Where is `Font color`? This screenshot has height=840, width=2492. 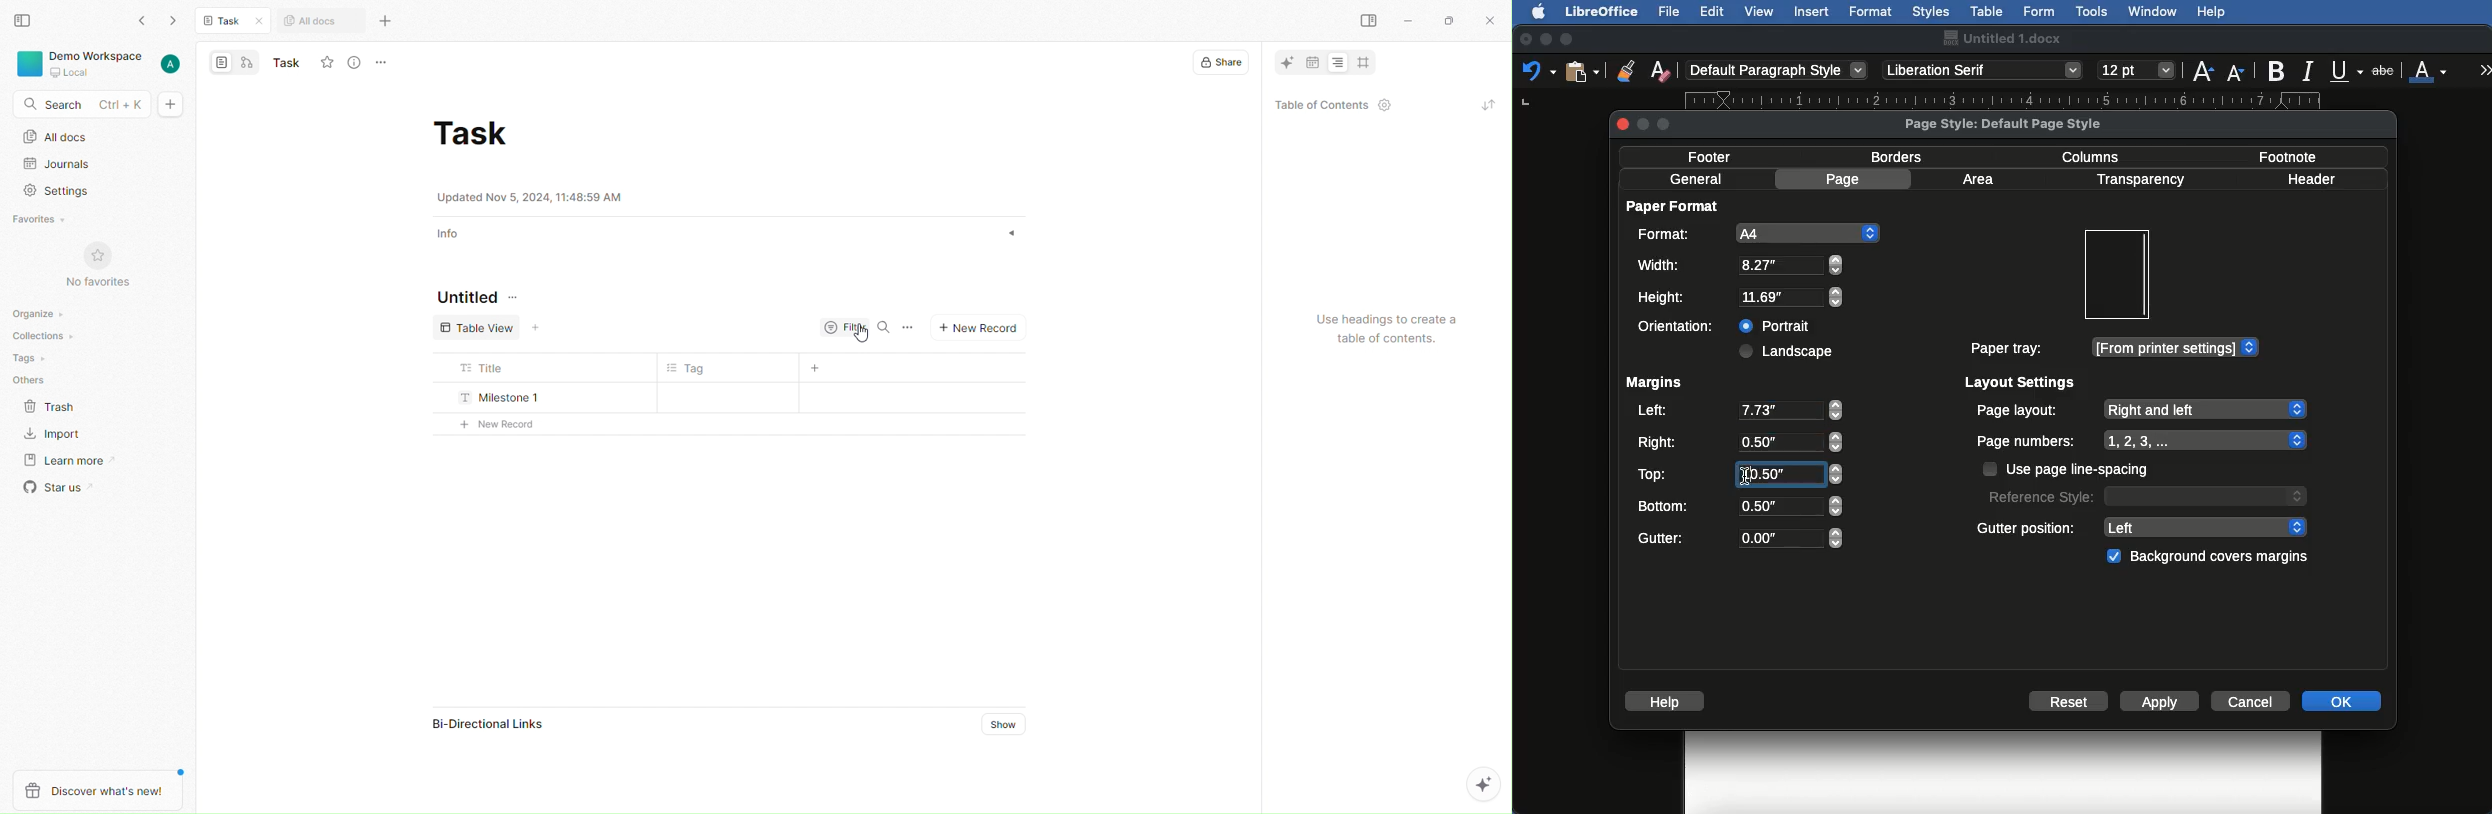
Font color is located at coordinates (2429, 69).